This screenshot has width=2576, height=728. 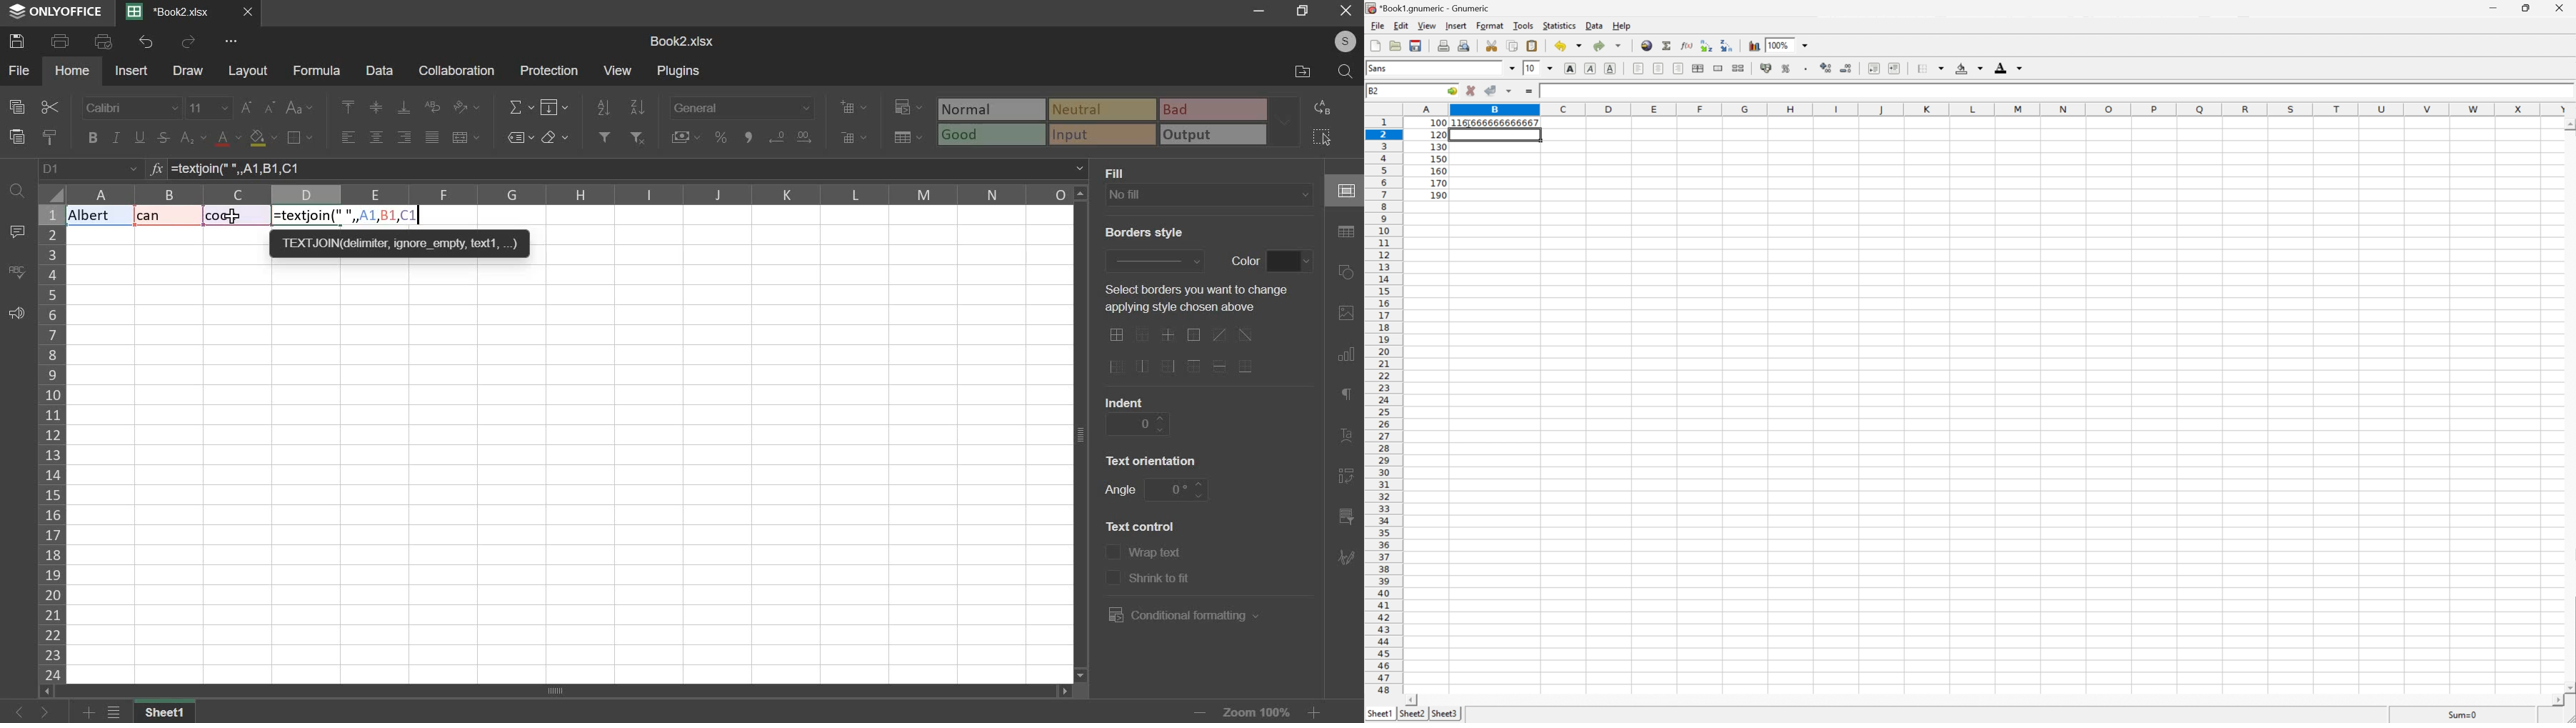 What do you see at coordinates (1112, 565) in the screenshot?
I see `text control` at bounding box center [1112, 565].